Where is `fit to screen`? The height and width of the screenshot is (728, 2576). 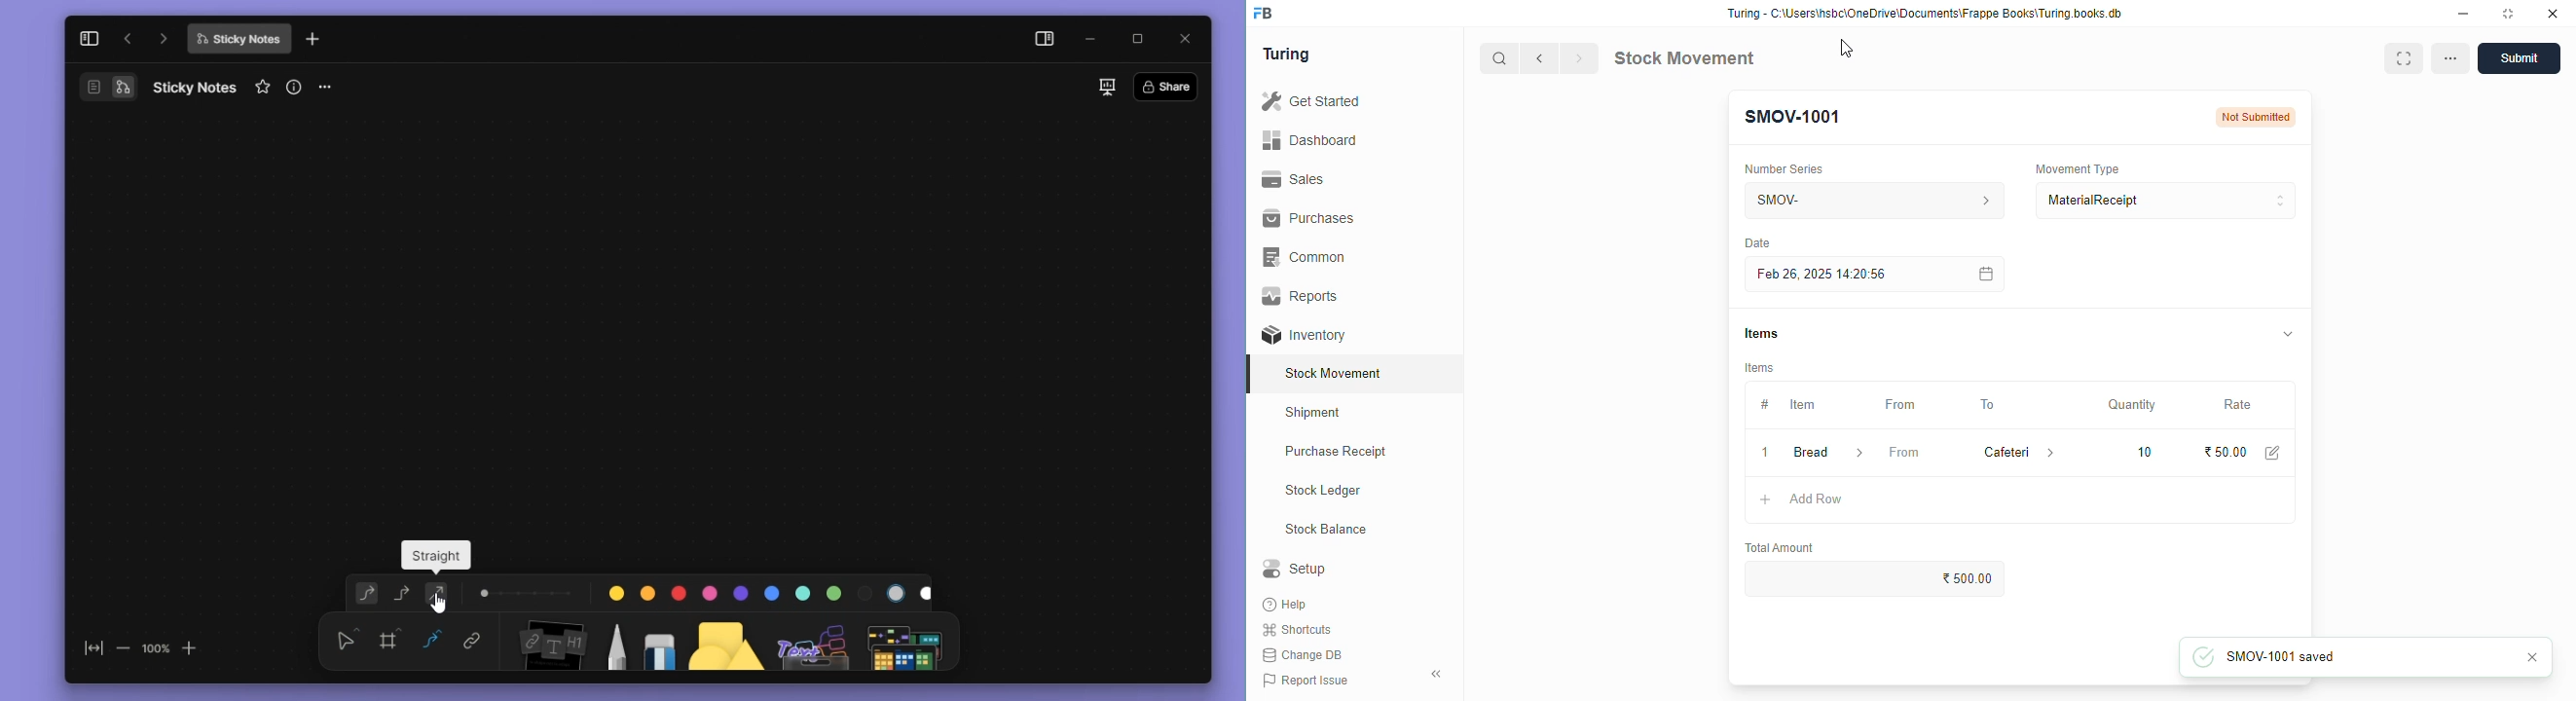 fit to screen is located at coordinates (88, 652).